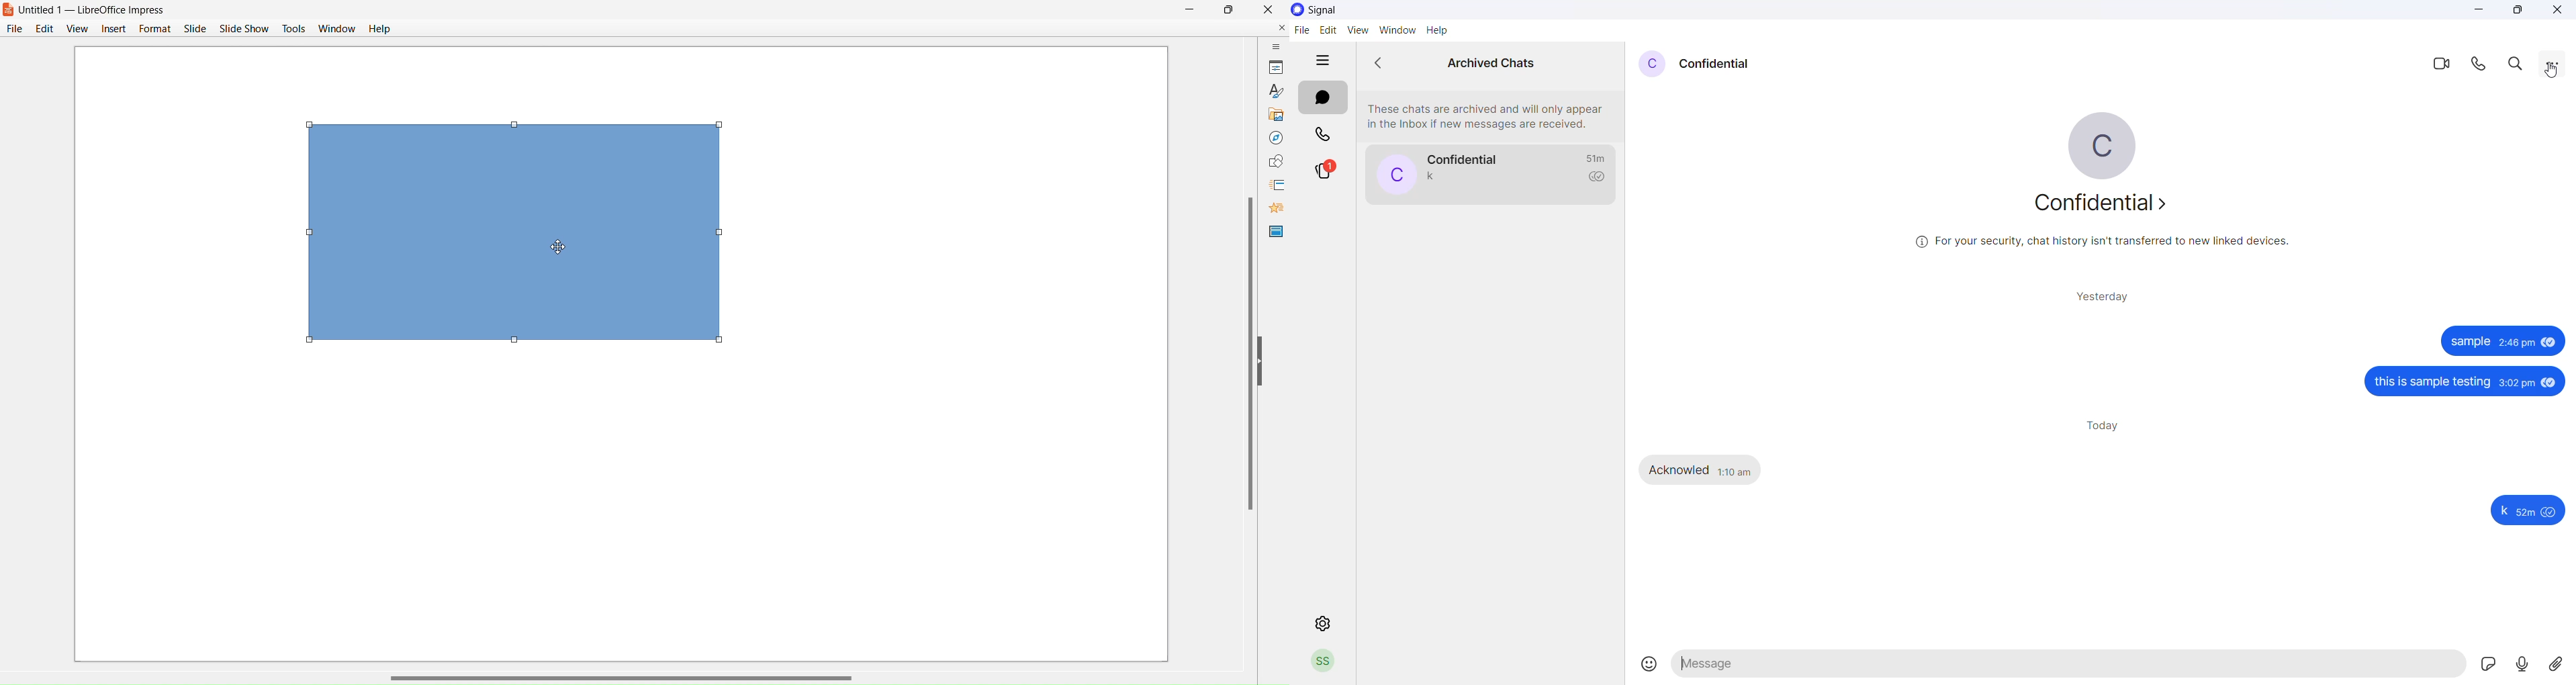  Describe the element at coordinates (1278, 185) in the screenshot. I see `Slide Transitions` at that location.